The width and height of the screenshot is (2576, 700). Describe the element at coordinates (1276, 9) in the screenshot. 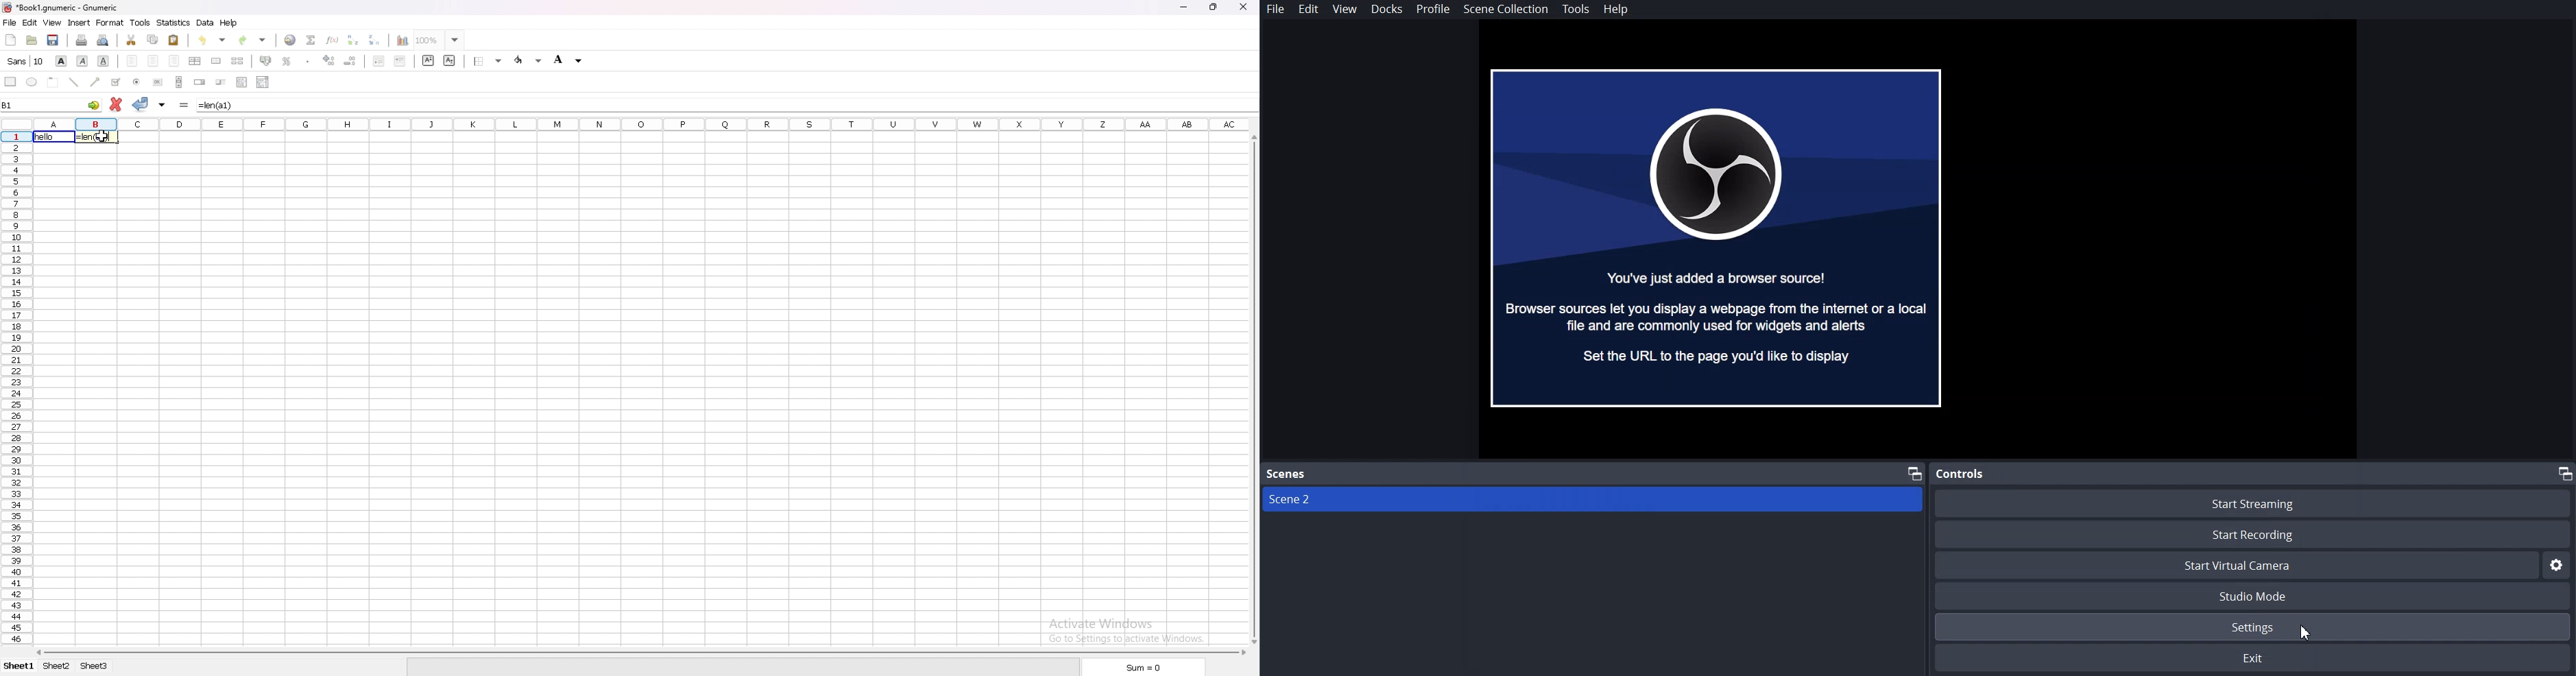

I see `File` at that location.